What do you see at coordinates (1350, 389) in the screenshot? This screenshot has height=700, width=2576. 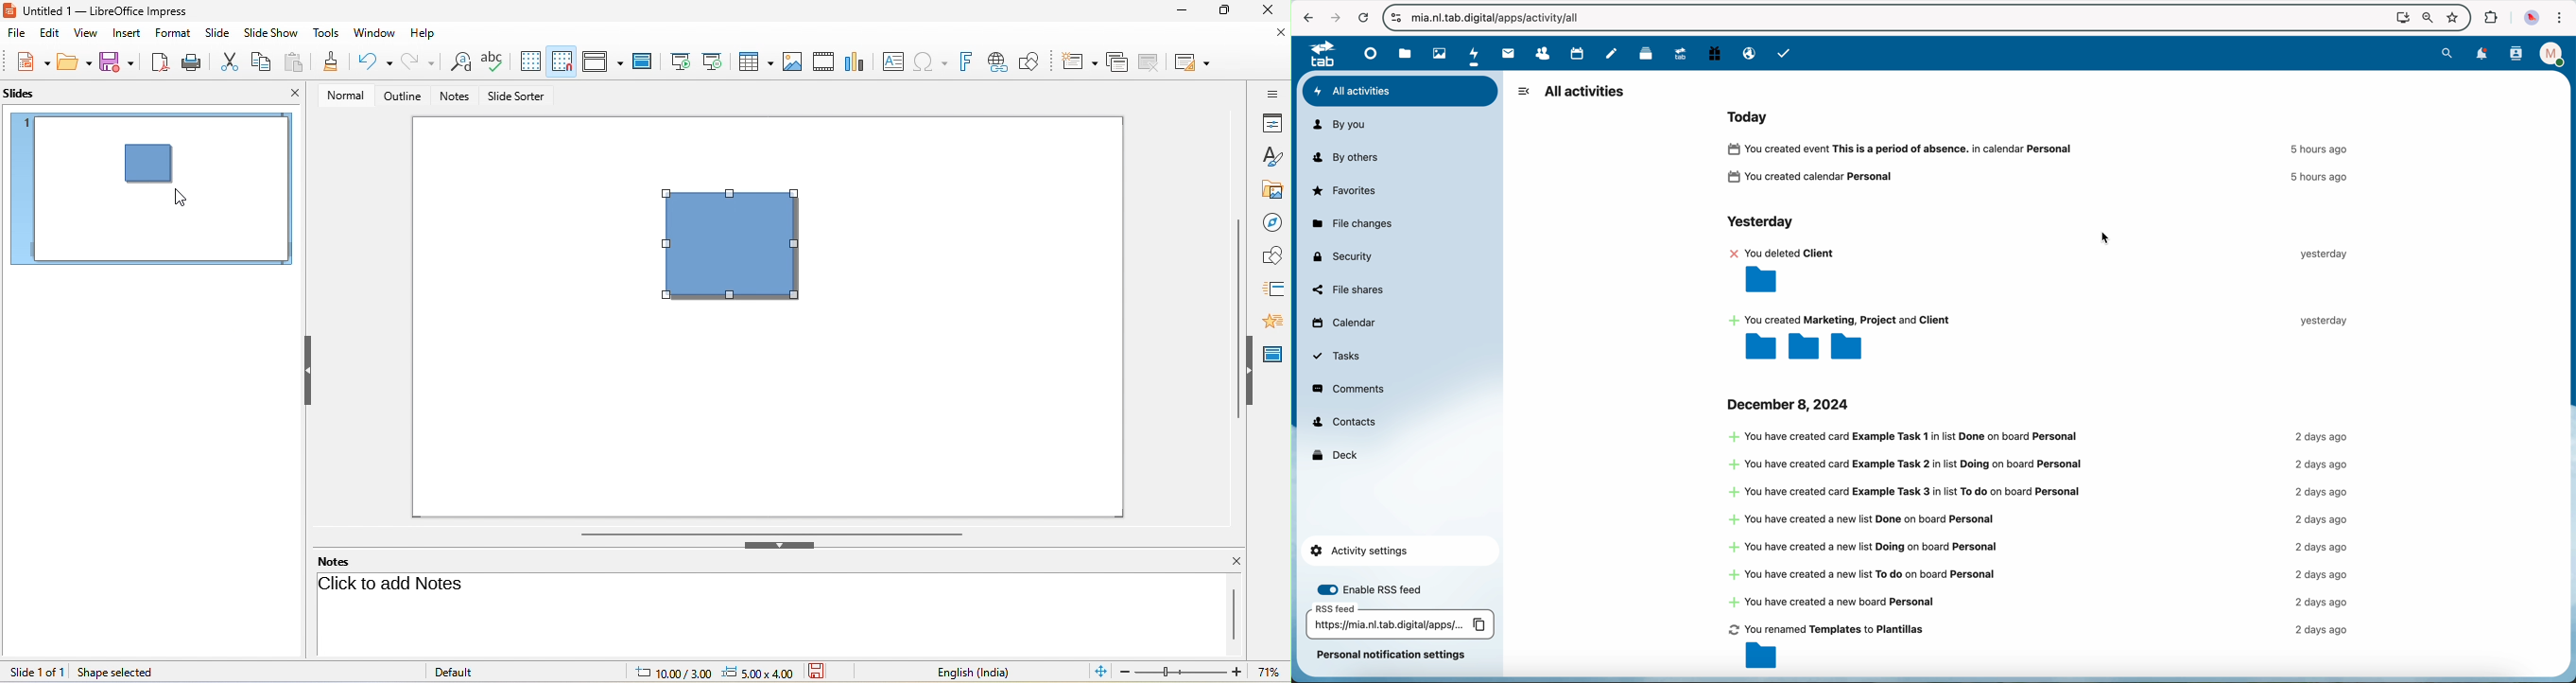 I see `comments` at bounding box center [1350, 389].